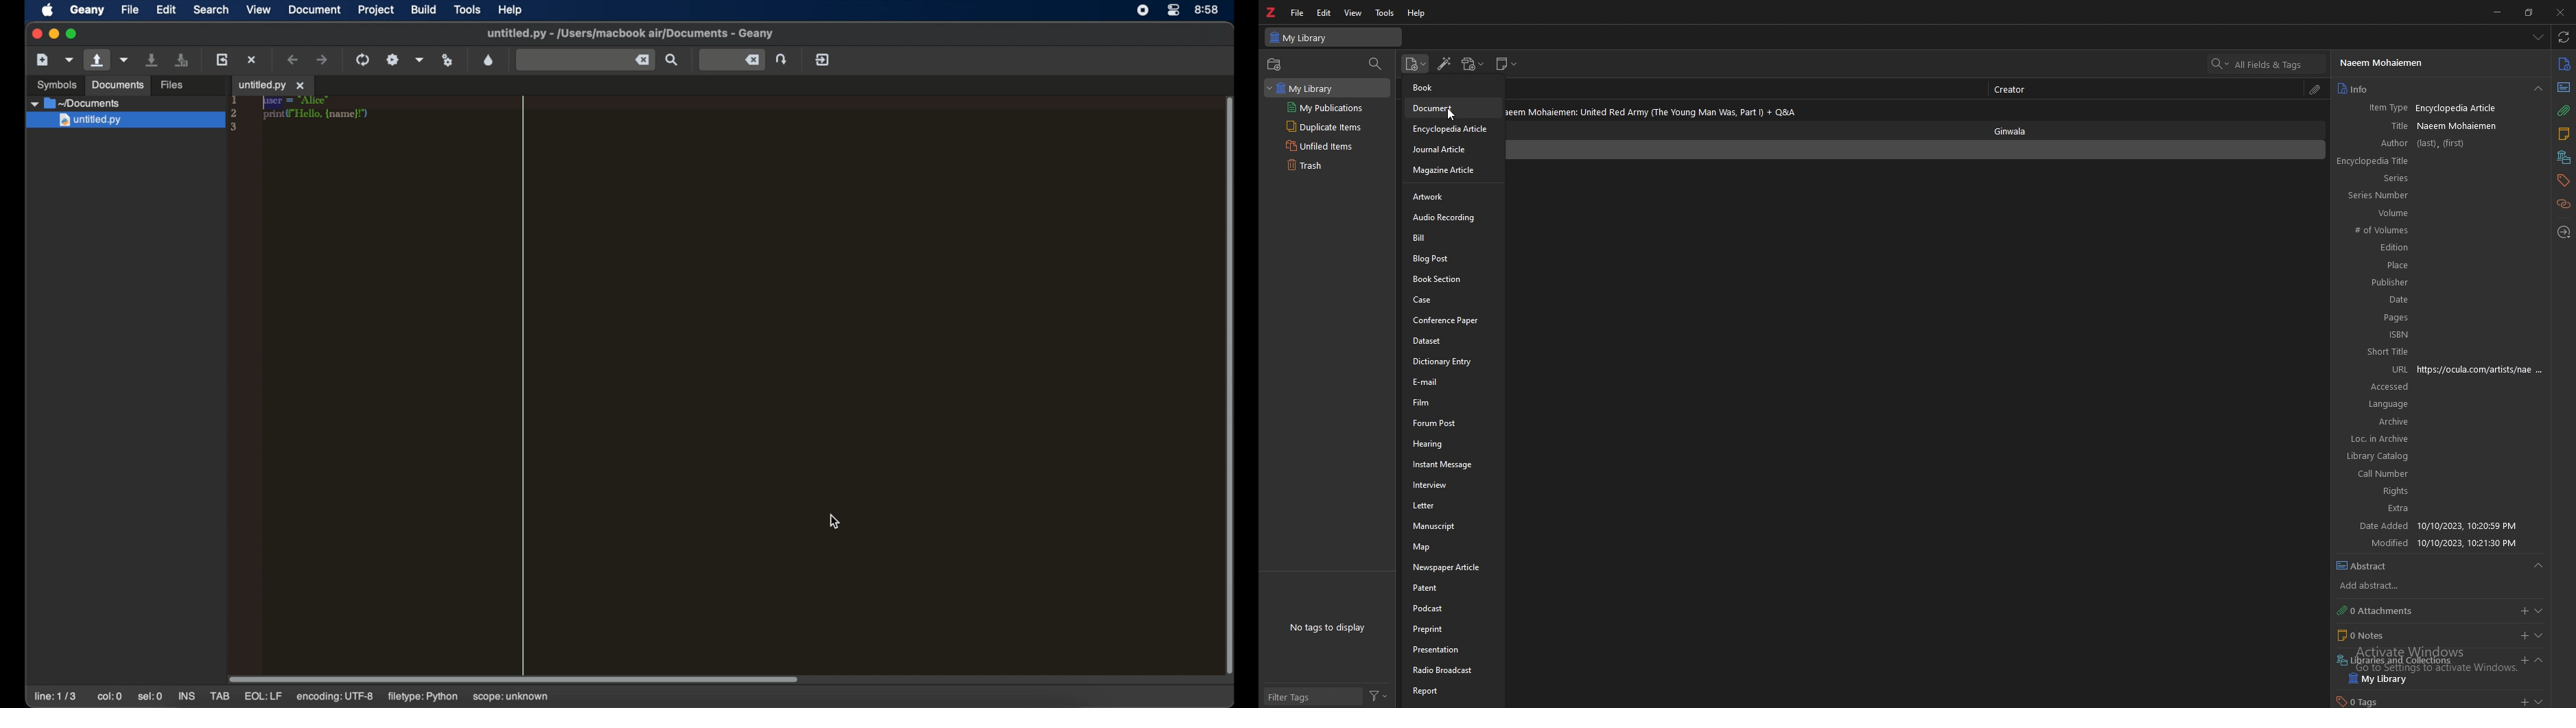  I want to click on language, so click(2374, 405).